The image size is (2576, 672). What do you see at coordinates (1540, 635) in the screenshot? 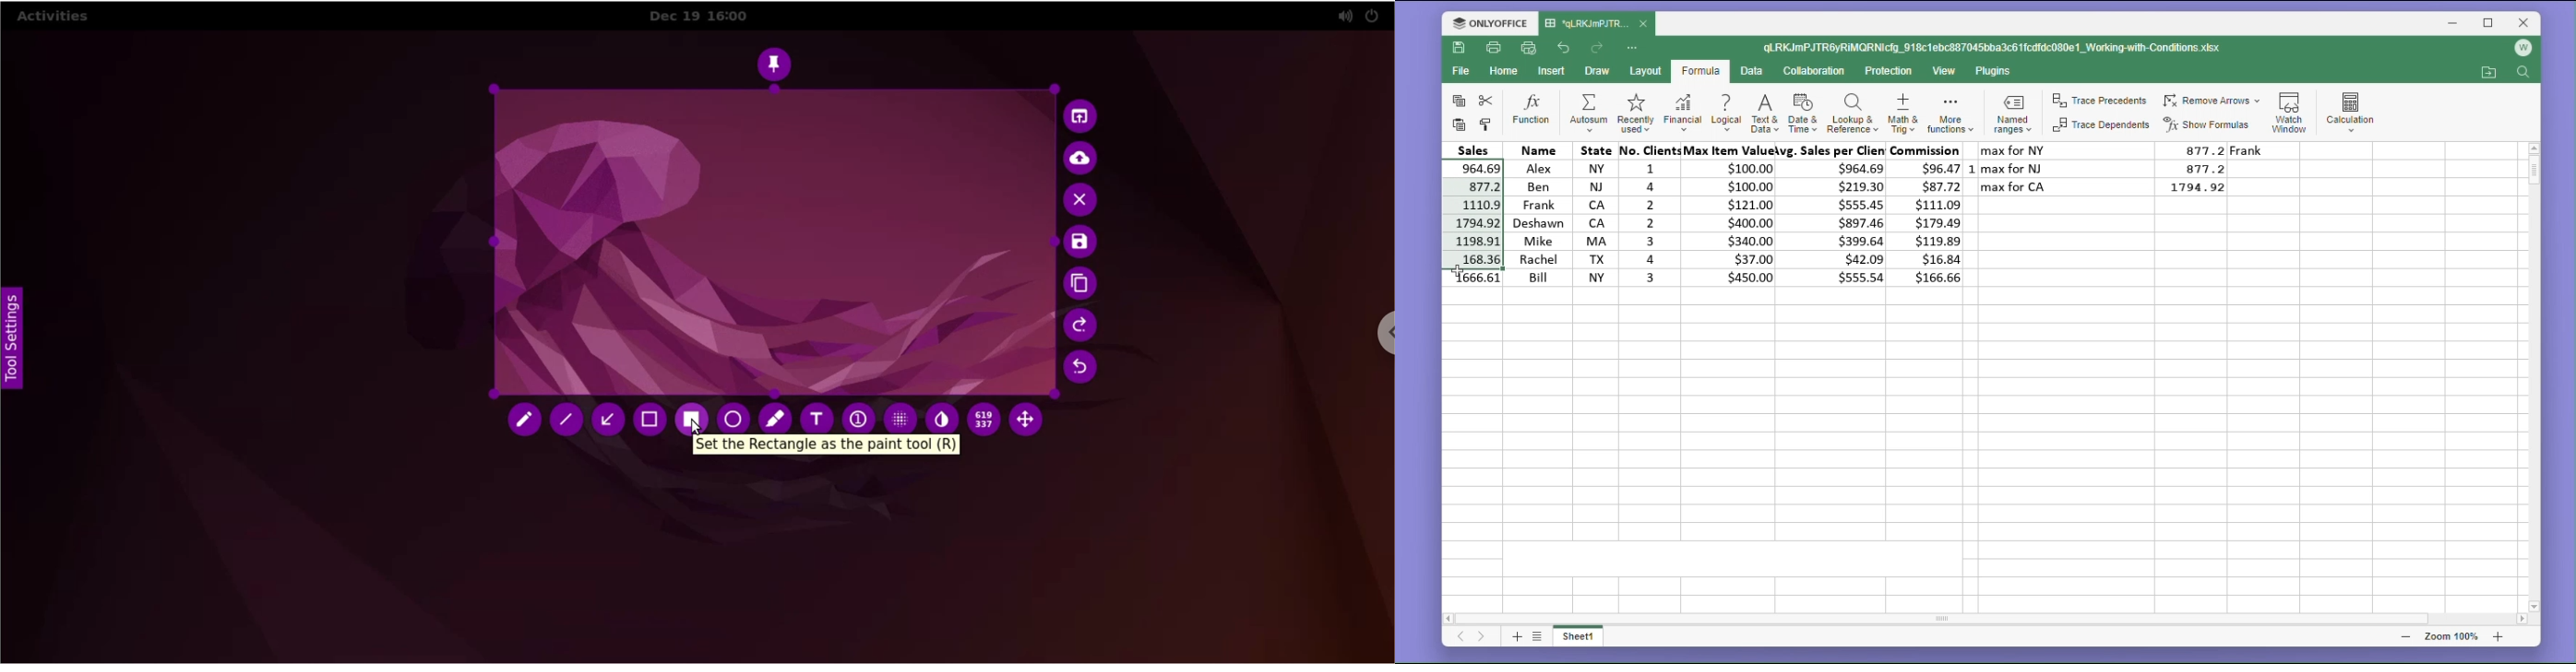
I see `list of sheets` at bounding box center [1540, 635].